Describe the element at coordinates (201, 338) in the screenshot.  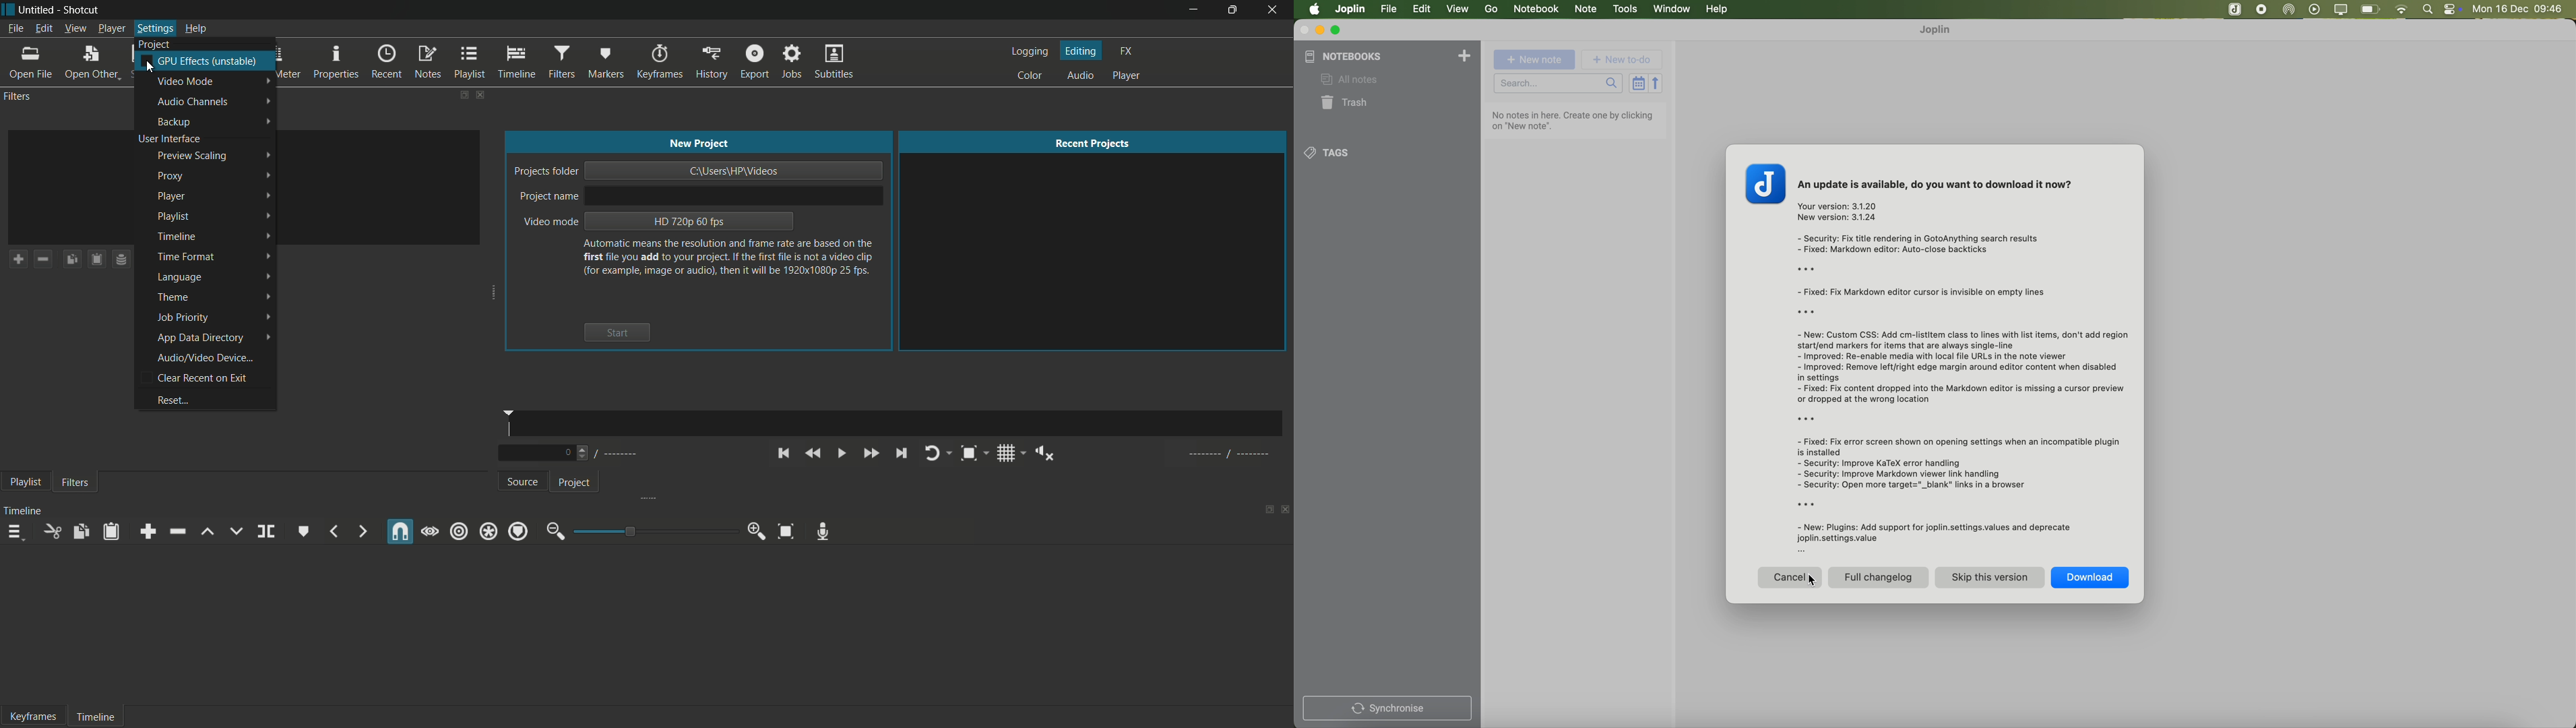
I see `app data directory` at that location.